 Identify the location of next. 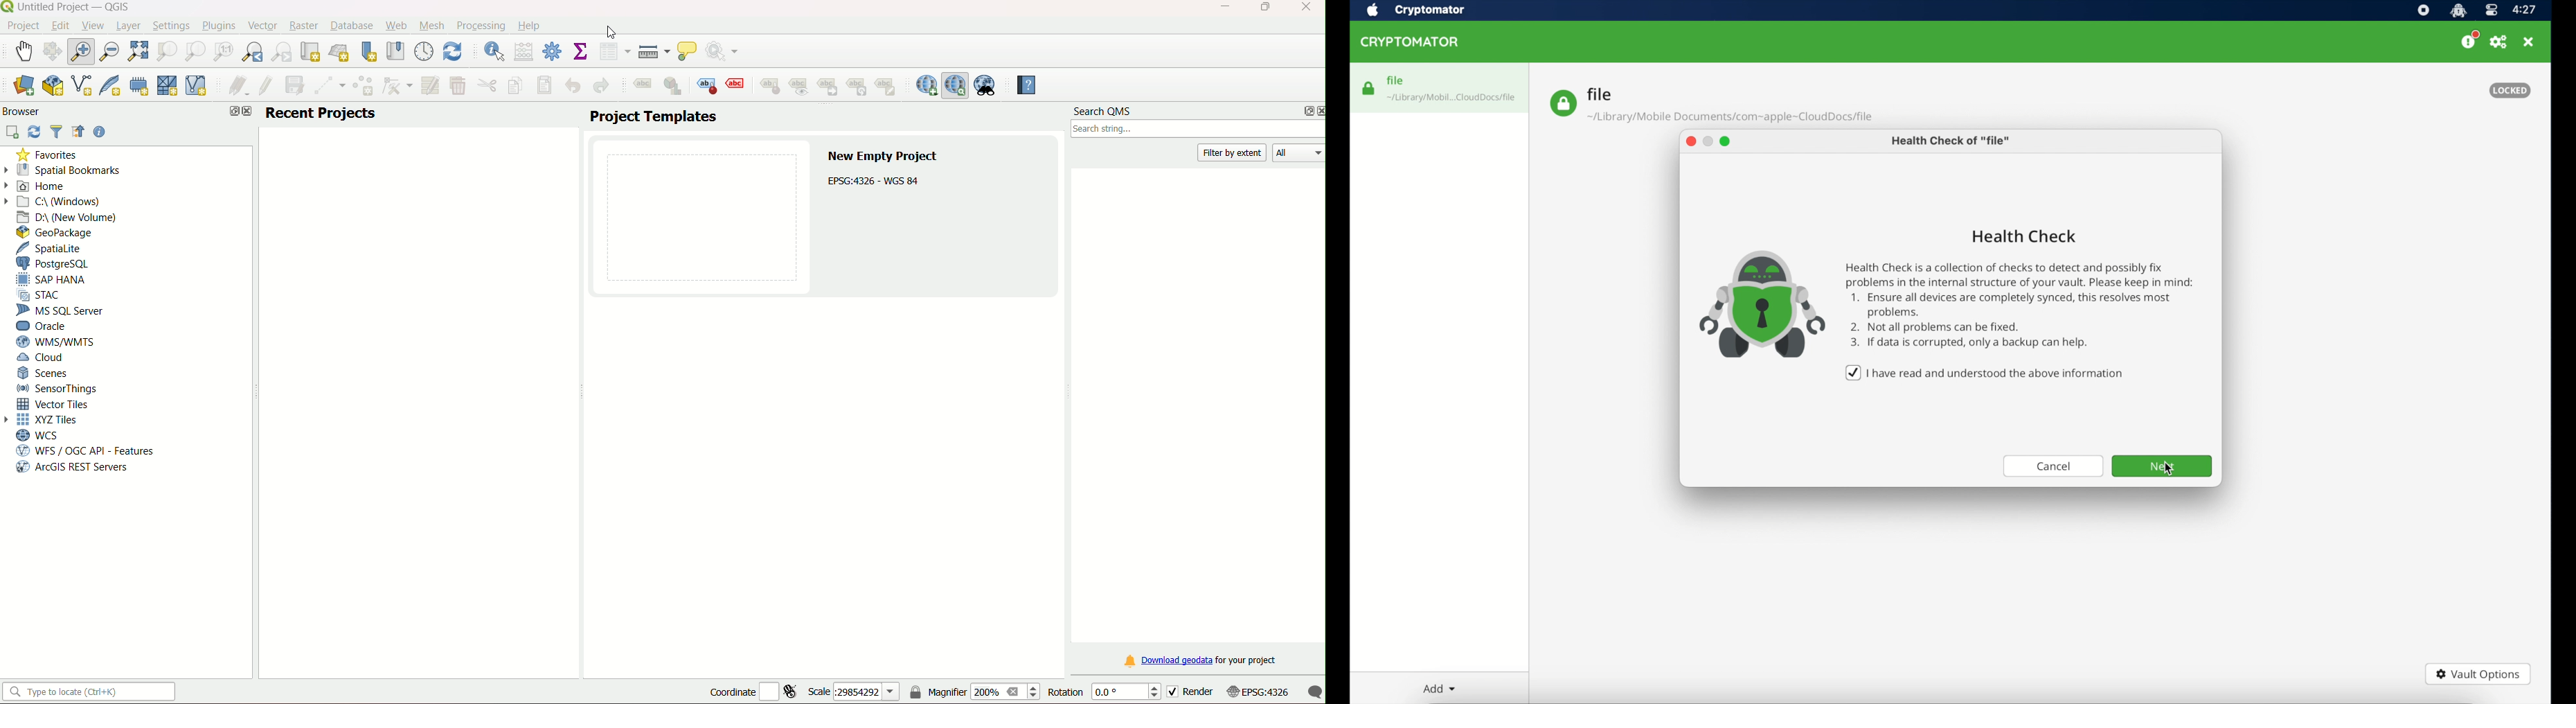
(2162, 466).